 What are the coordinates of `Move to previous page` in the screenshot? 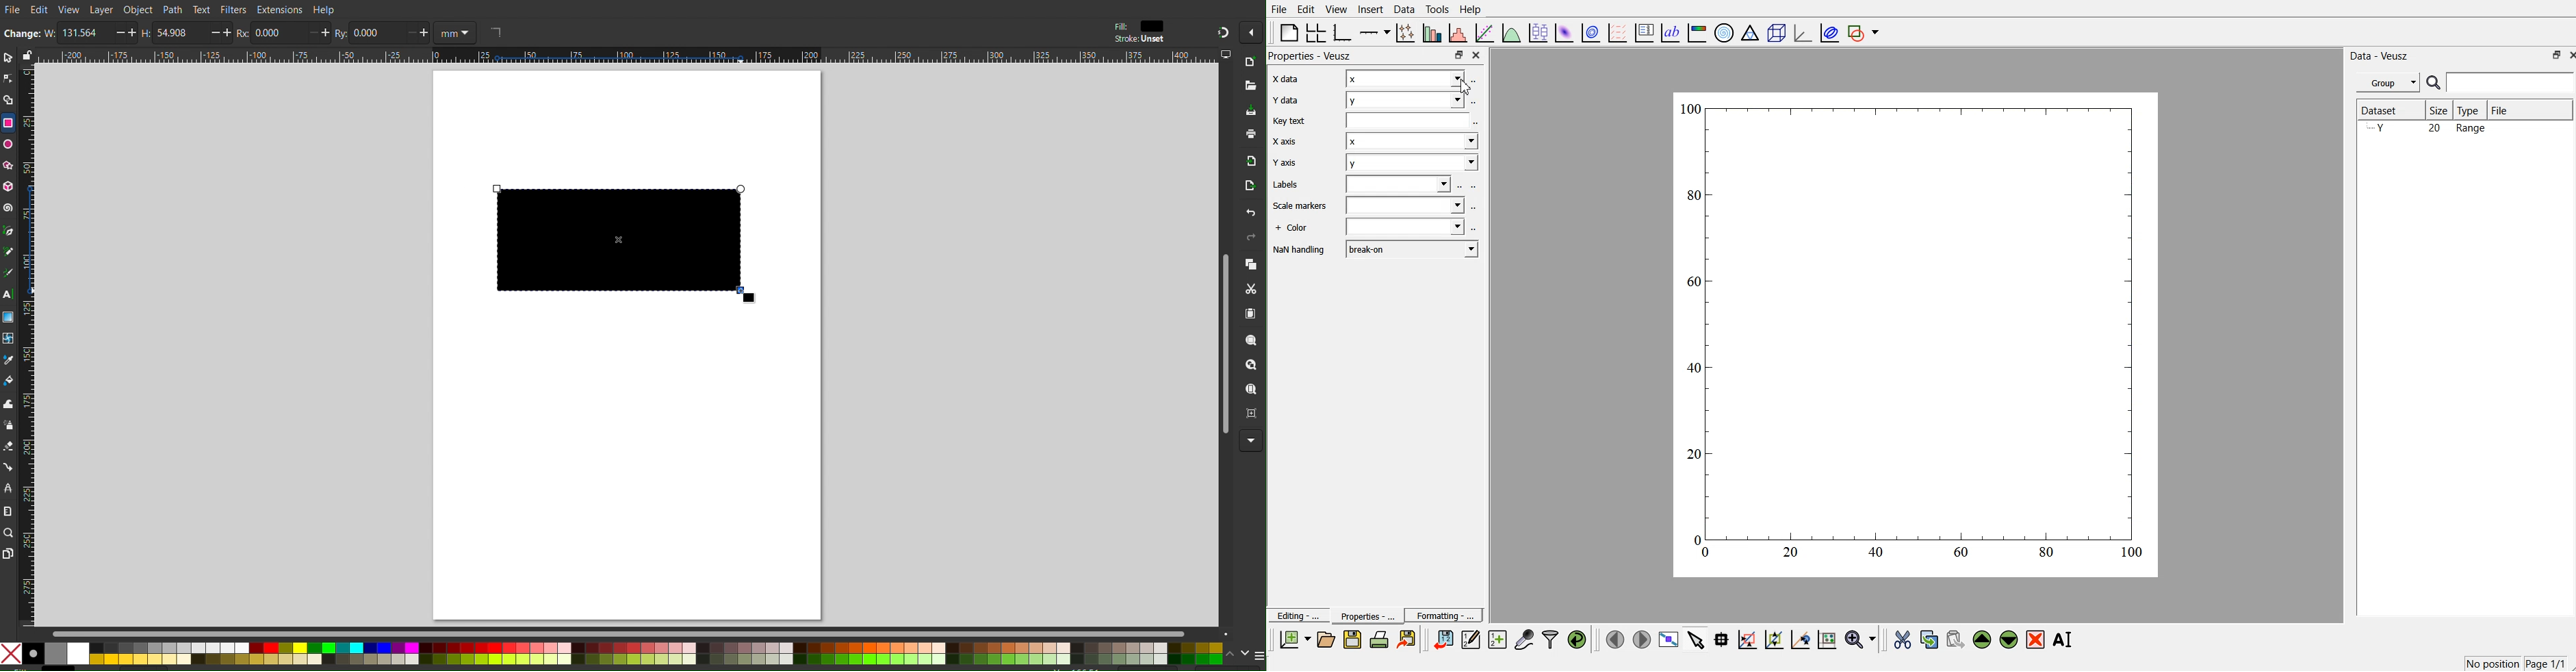 It's located at (1613, 638).